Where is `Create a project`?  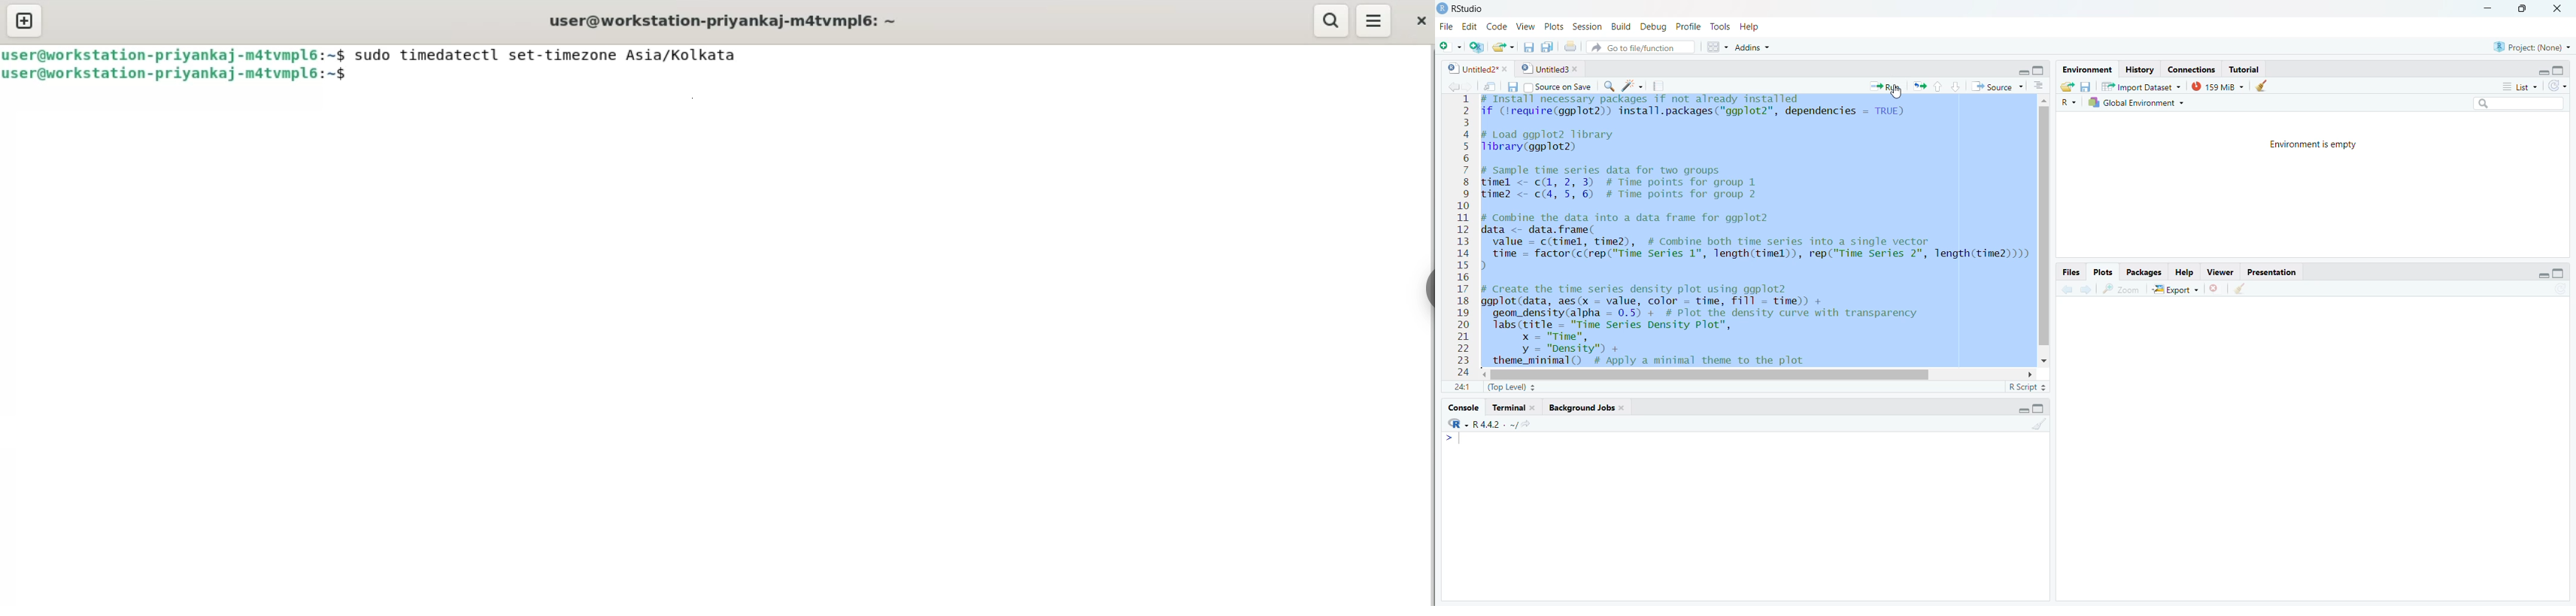 Create a project is located at coordinates (1477, 48).